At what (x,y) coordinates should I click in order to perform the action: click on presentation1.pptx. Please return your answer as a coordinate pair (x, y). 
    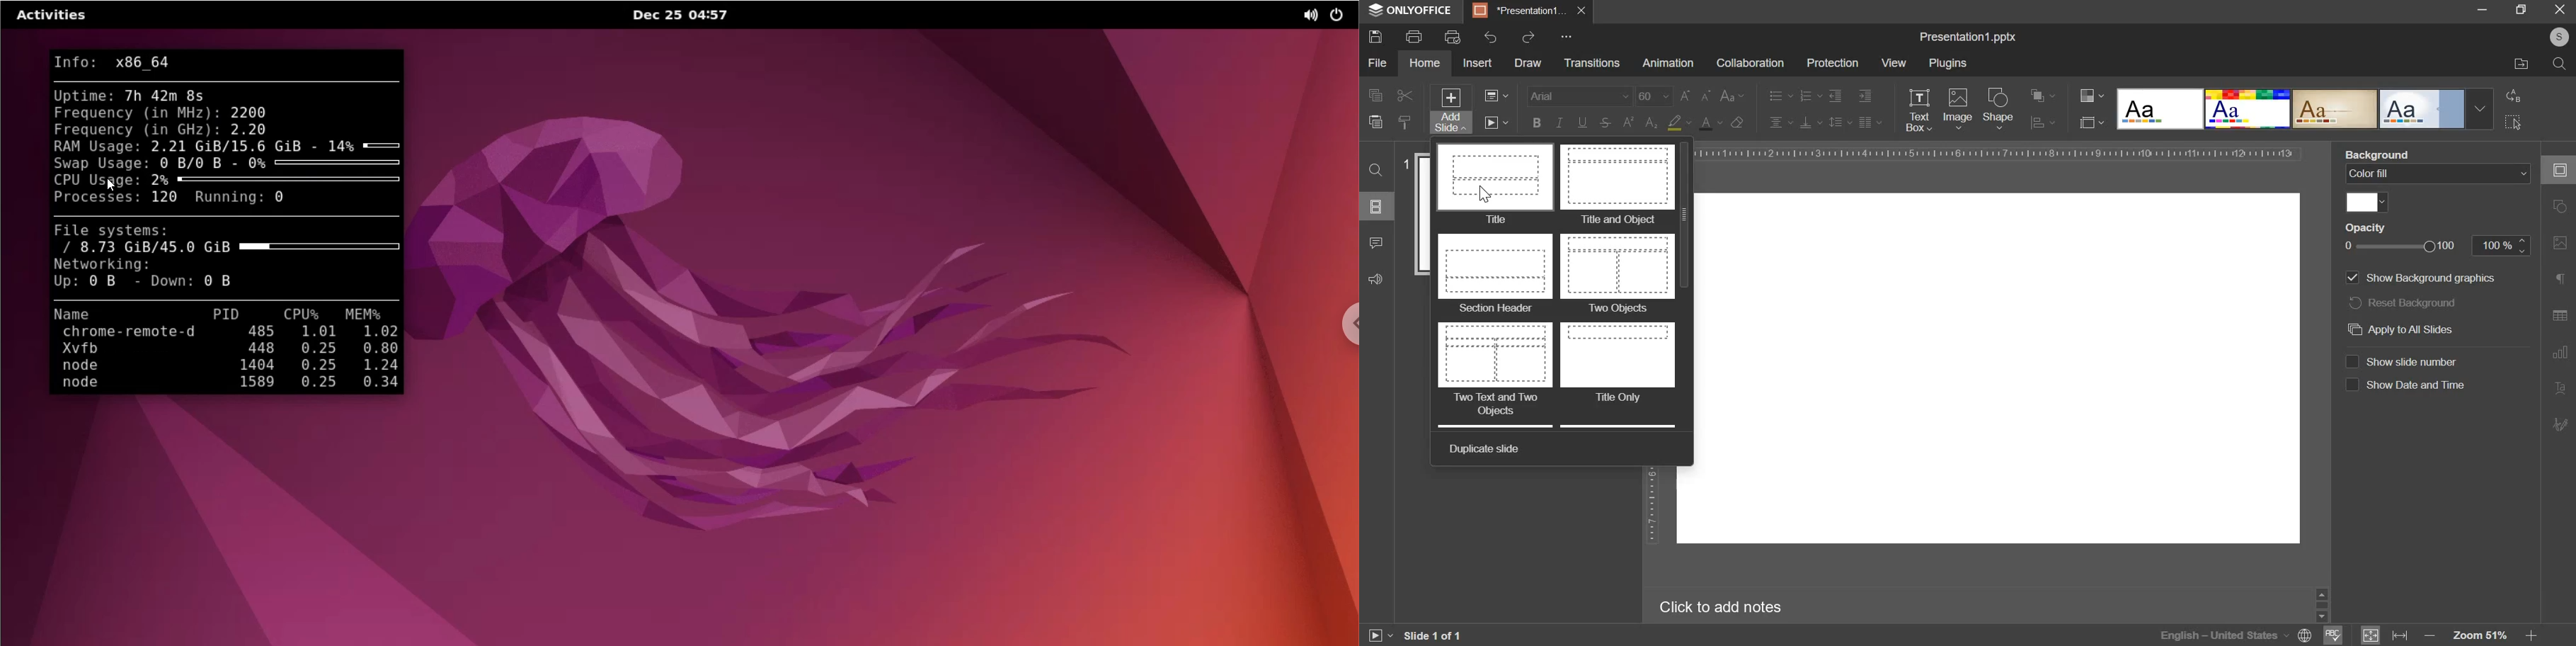
    Looking at the image, I should click on (1969, 34).